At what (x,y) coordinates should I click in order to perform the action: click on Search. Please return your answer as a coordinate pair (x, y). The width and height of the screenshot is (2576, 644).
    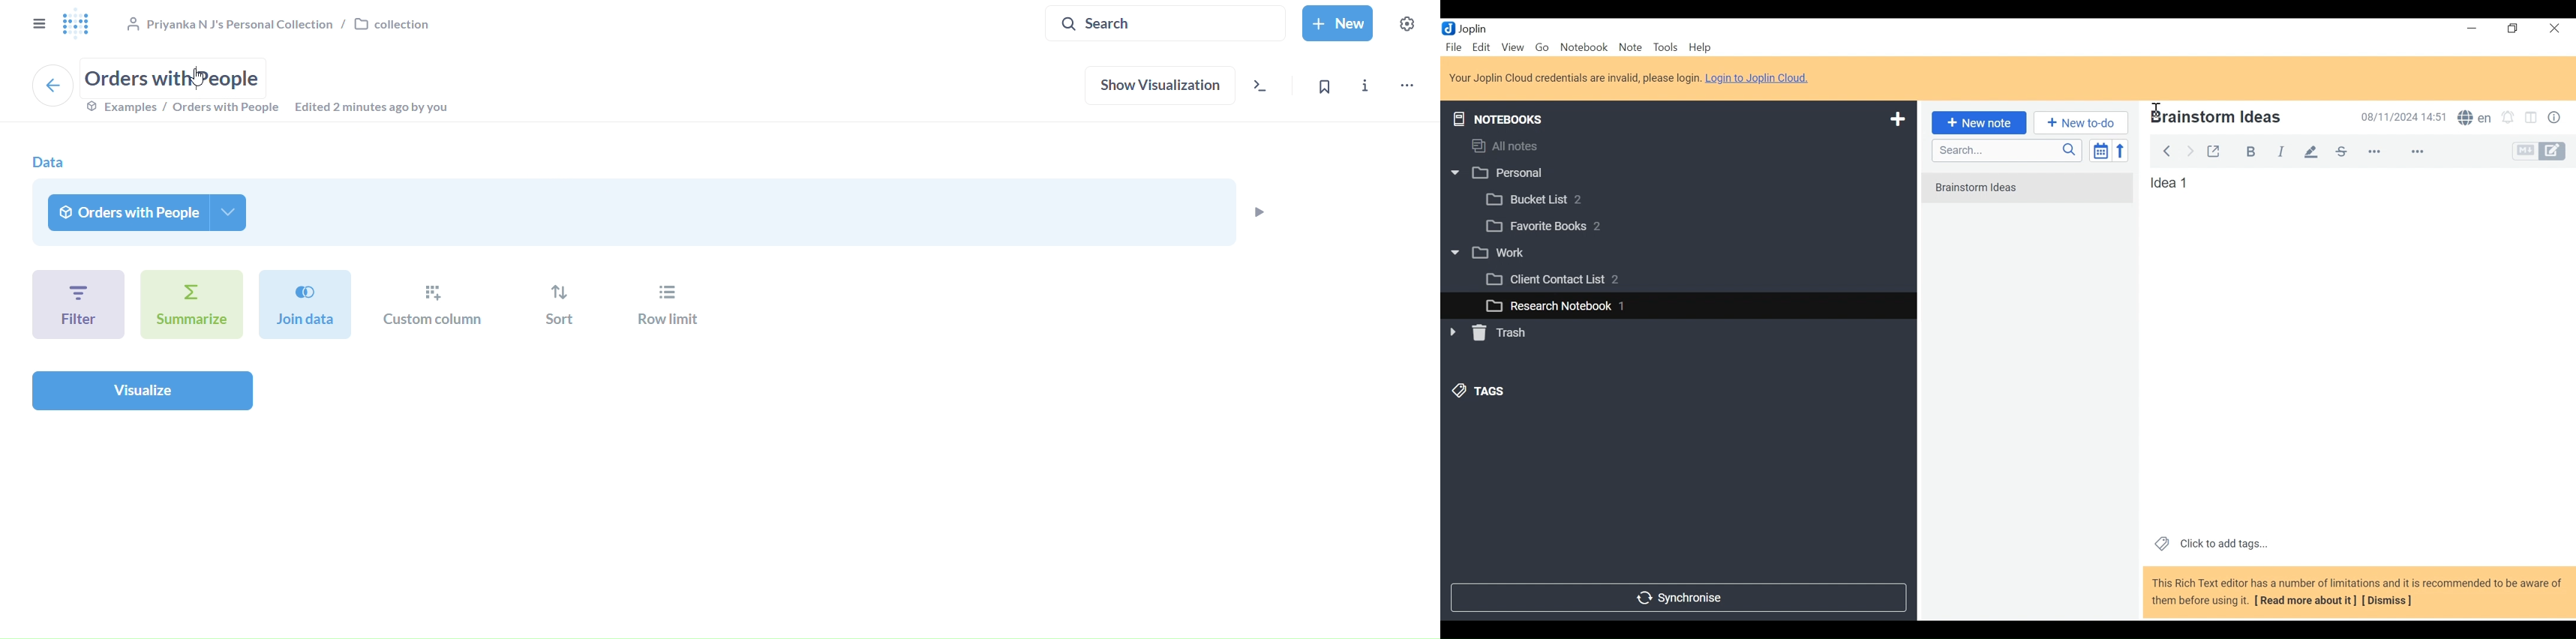
    Looking at the image, I should click on (2005, 150).